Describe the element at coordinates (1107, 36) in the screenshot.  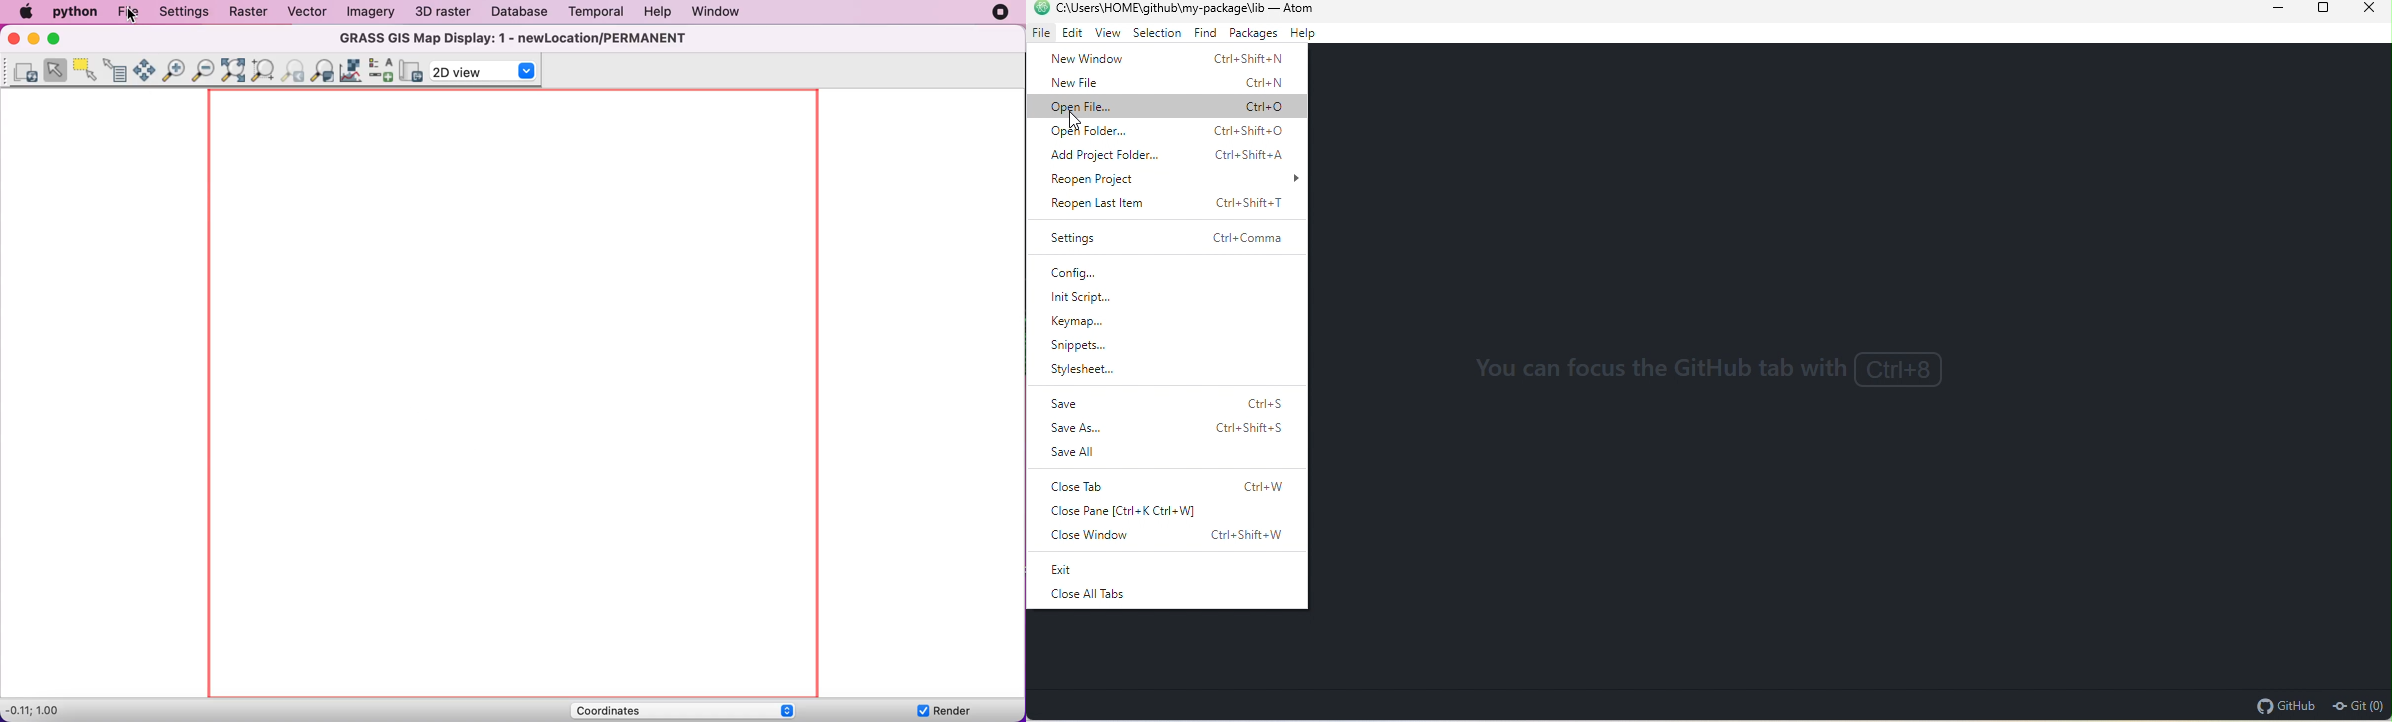
I see `view` at that location.